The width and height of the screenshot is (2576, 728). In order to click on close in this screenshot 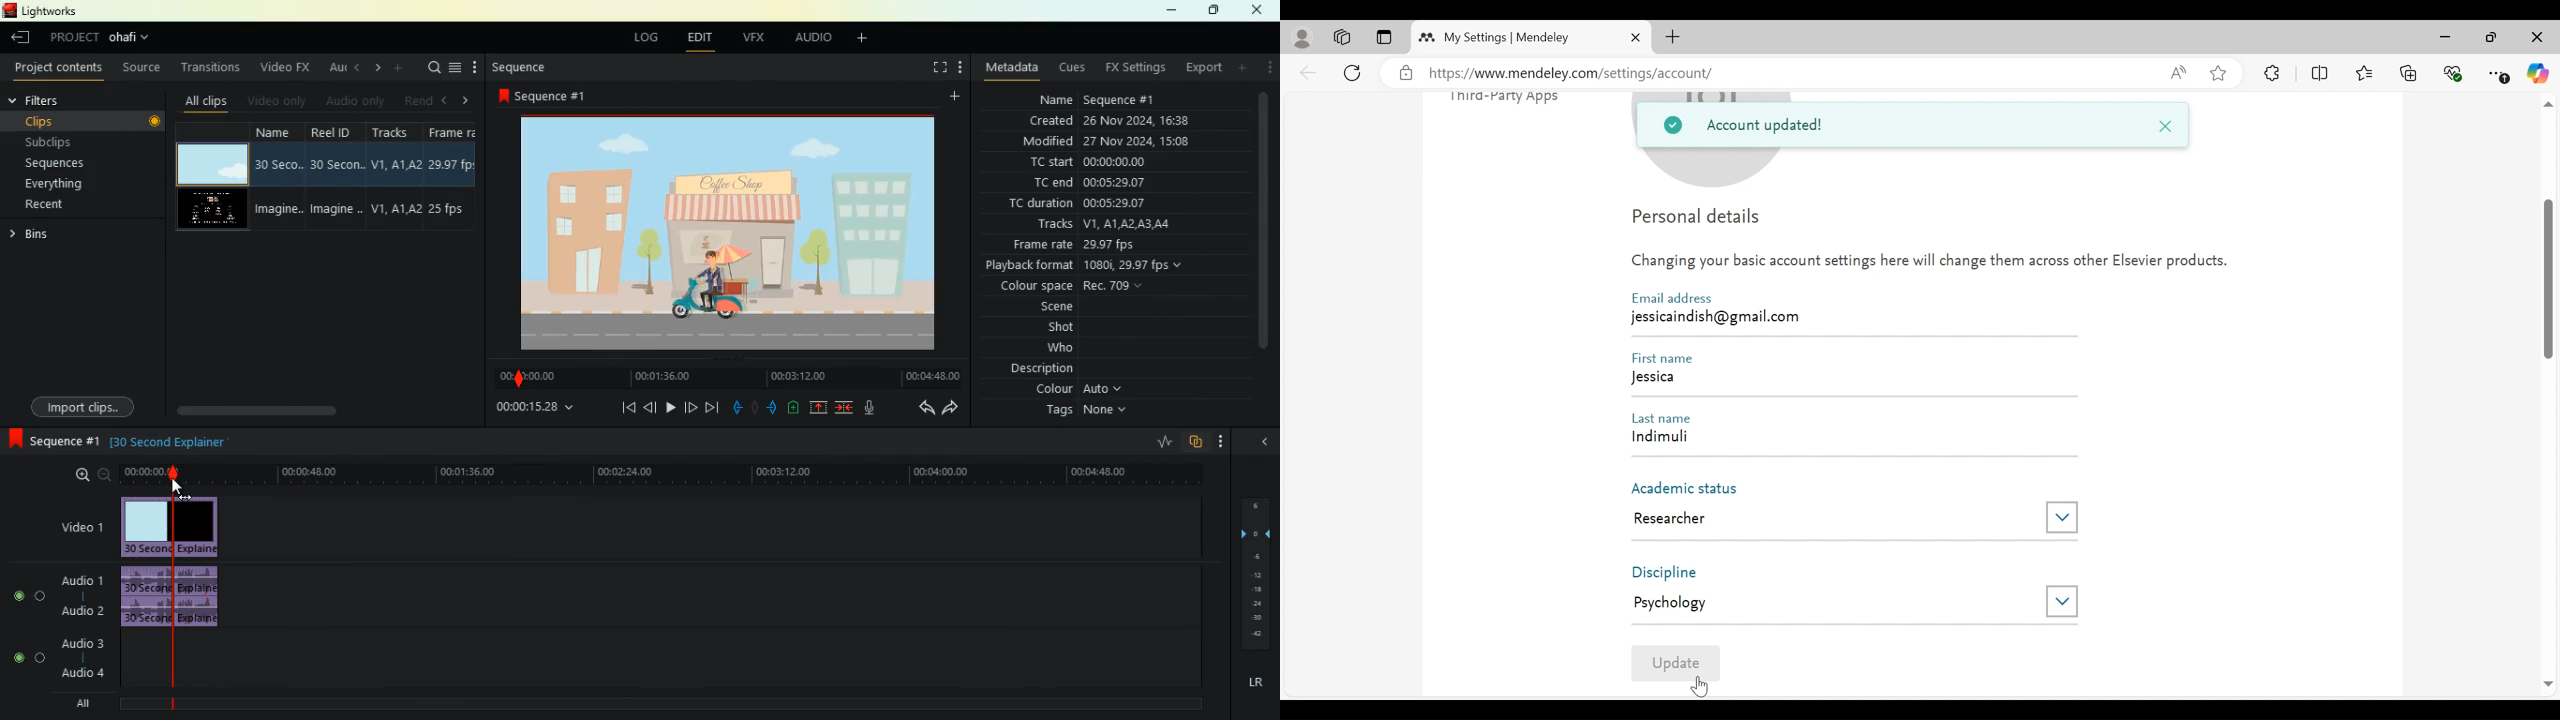, I will do `click(1257, 10)`.